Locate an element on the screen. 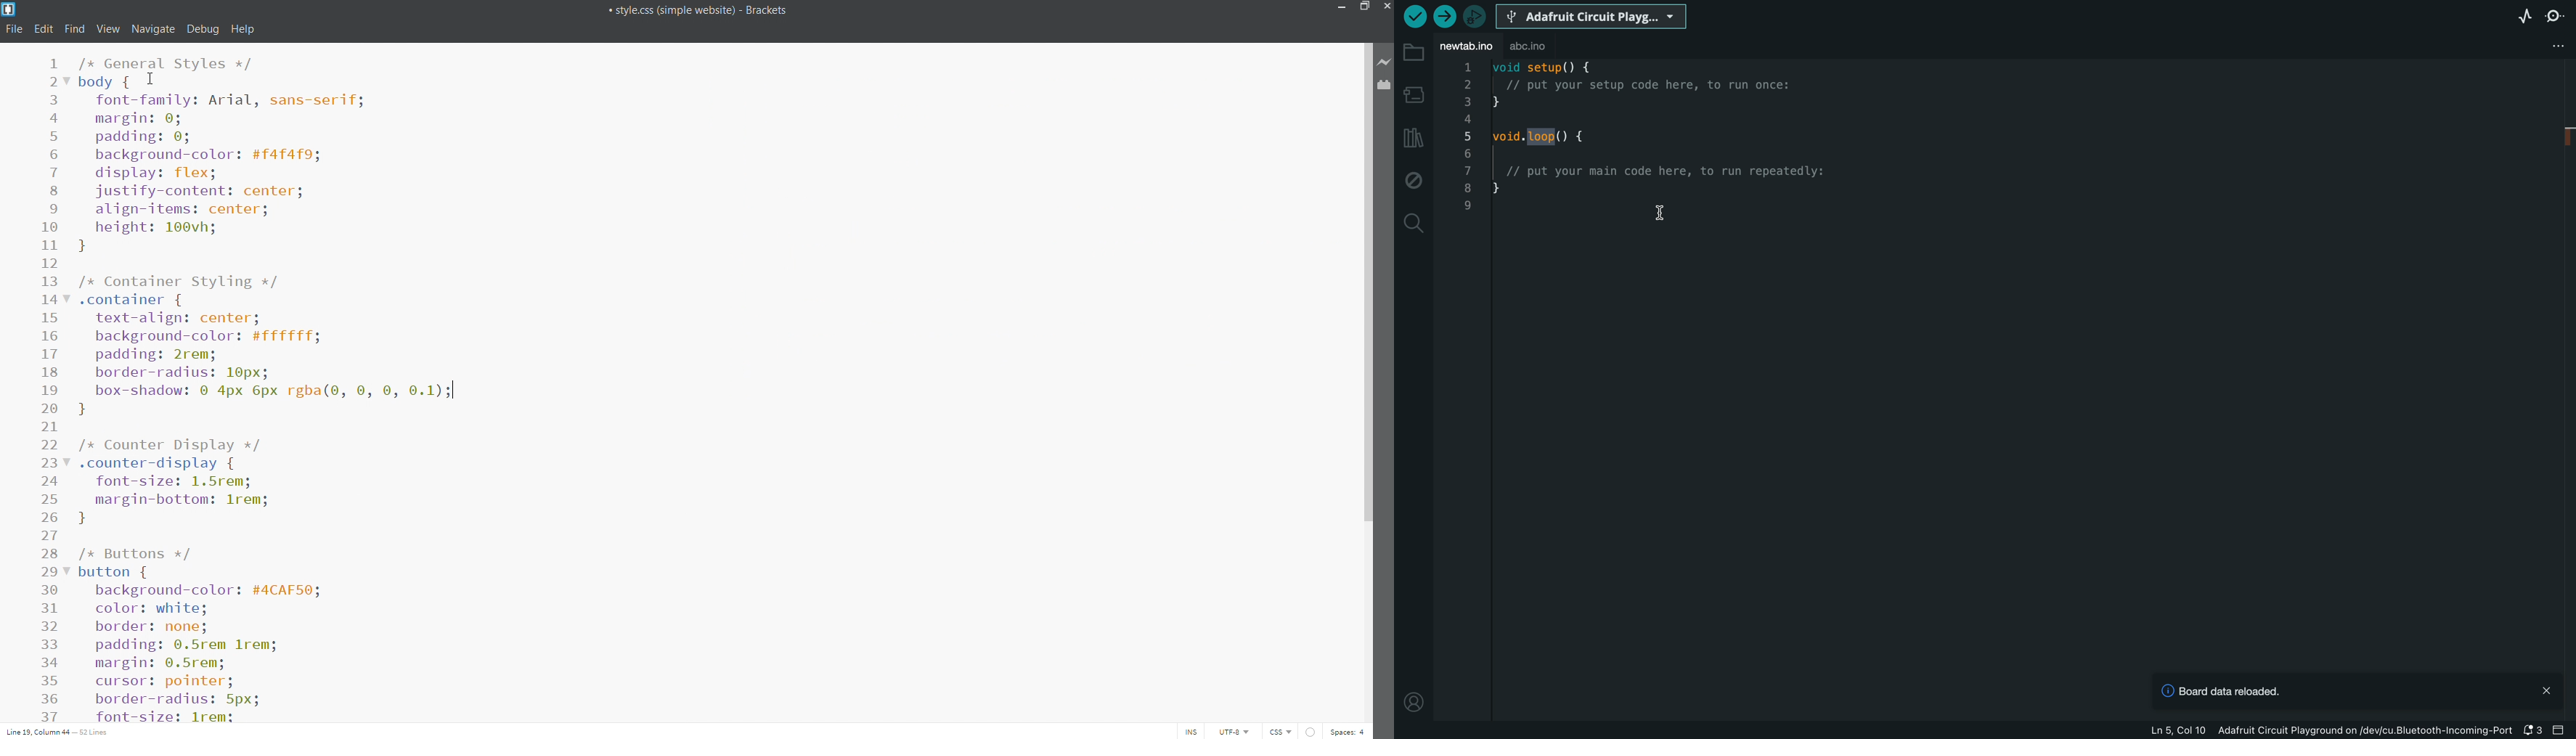 The height and width of the screenshot is (756, 2576). 9 is located at coordinates (1467, 206).